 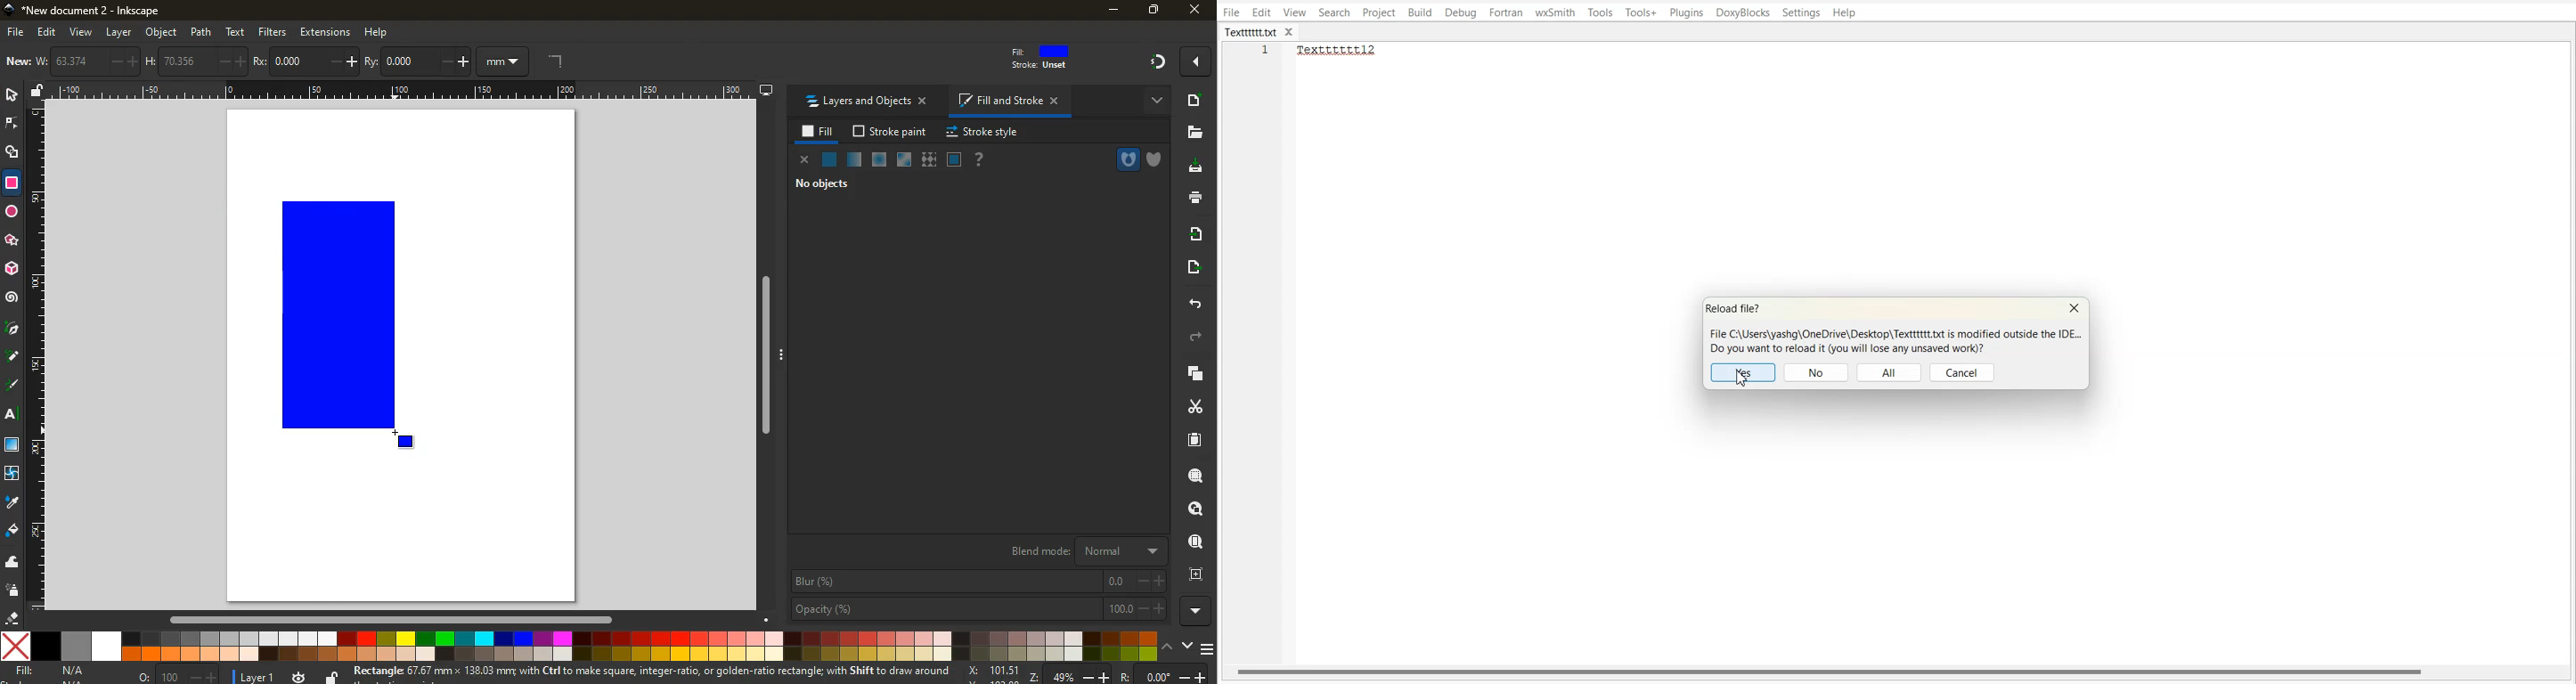 I want to click on print, so click(x=1194, y=198).